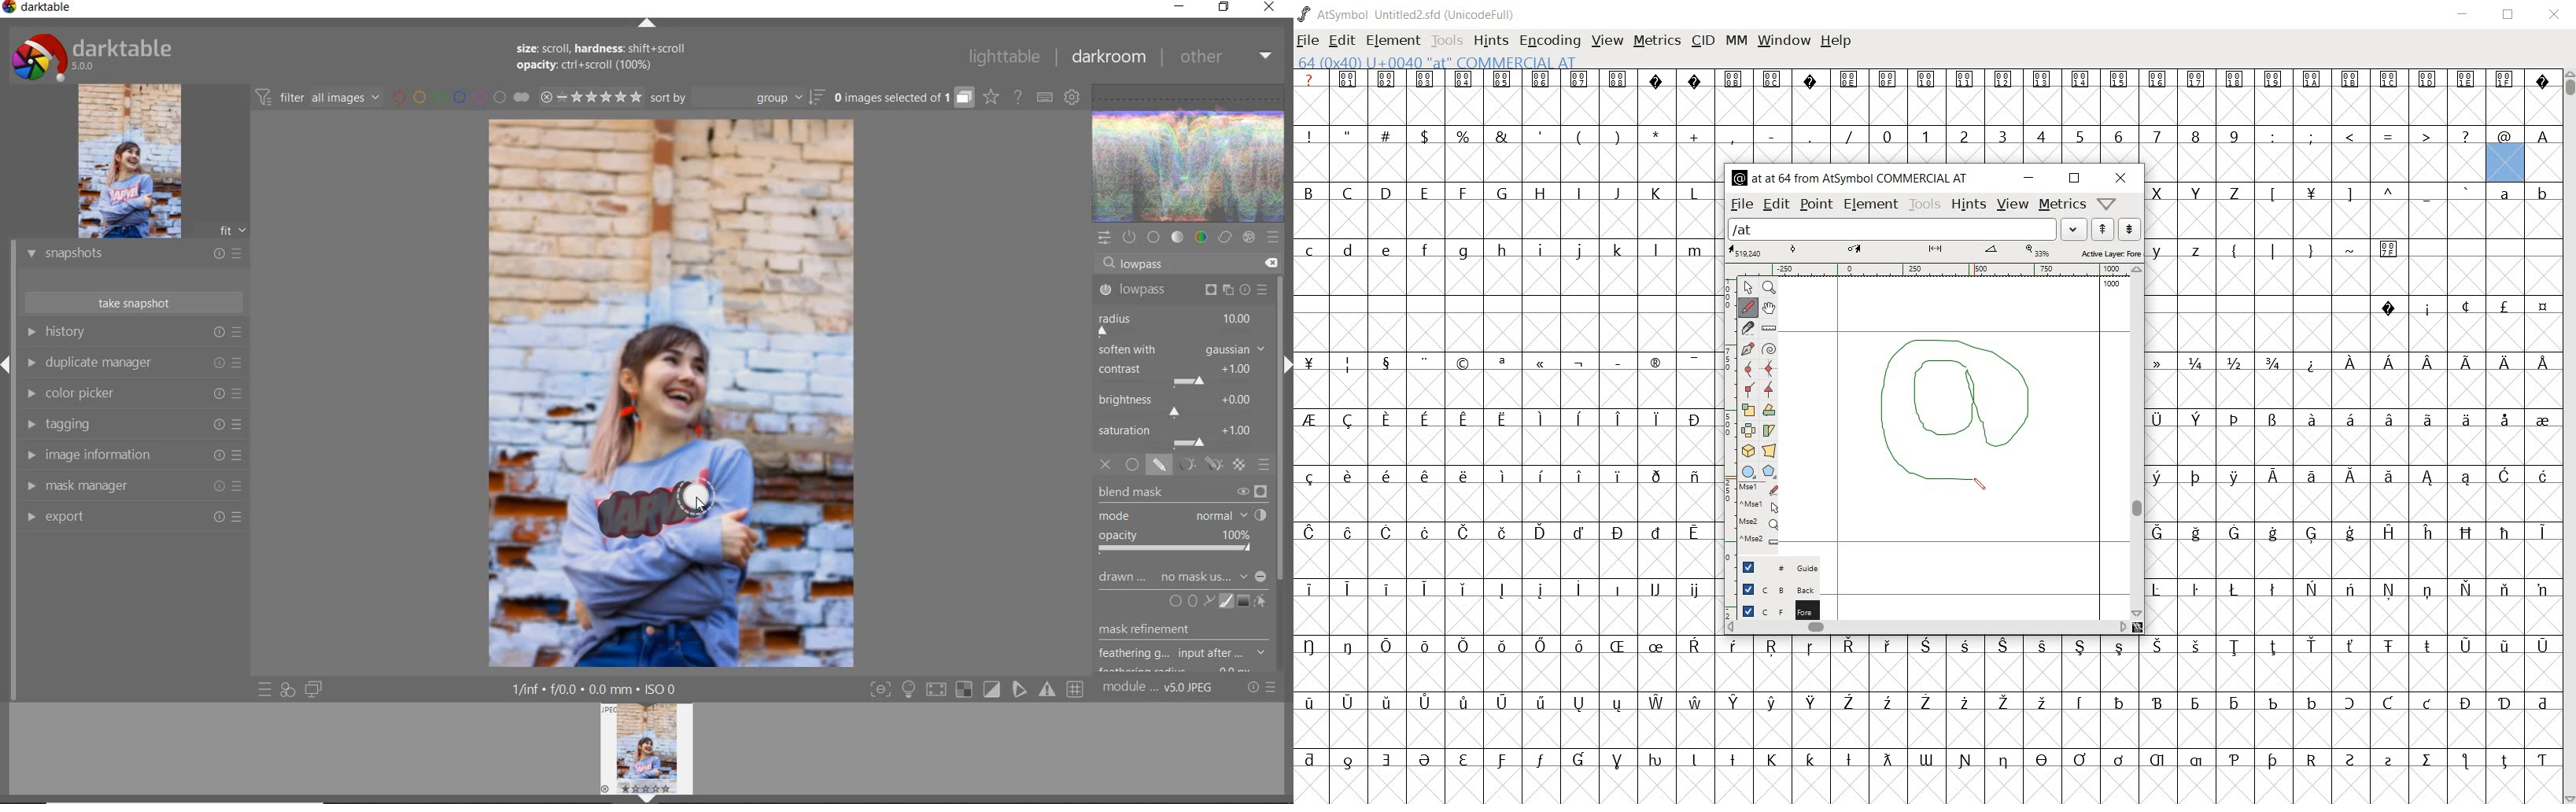 The height and width of the screenshot is (812, 2576). I want to click on designing at sign, so click(1956, 440).